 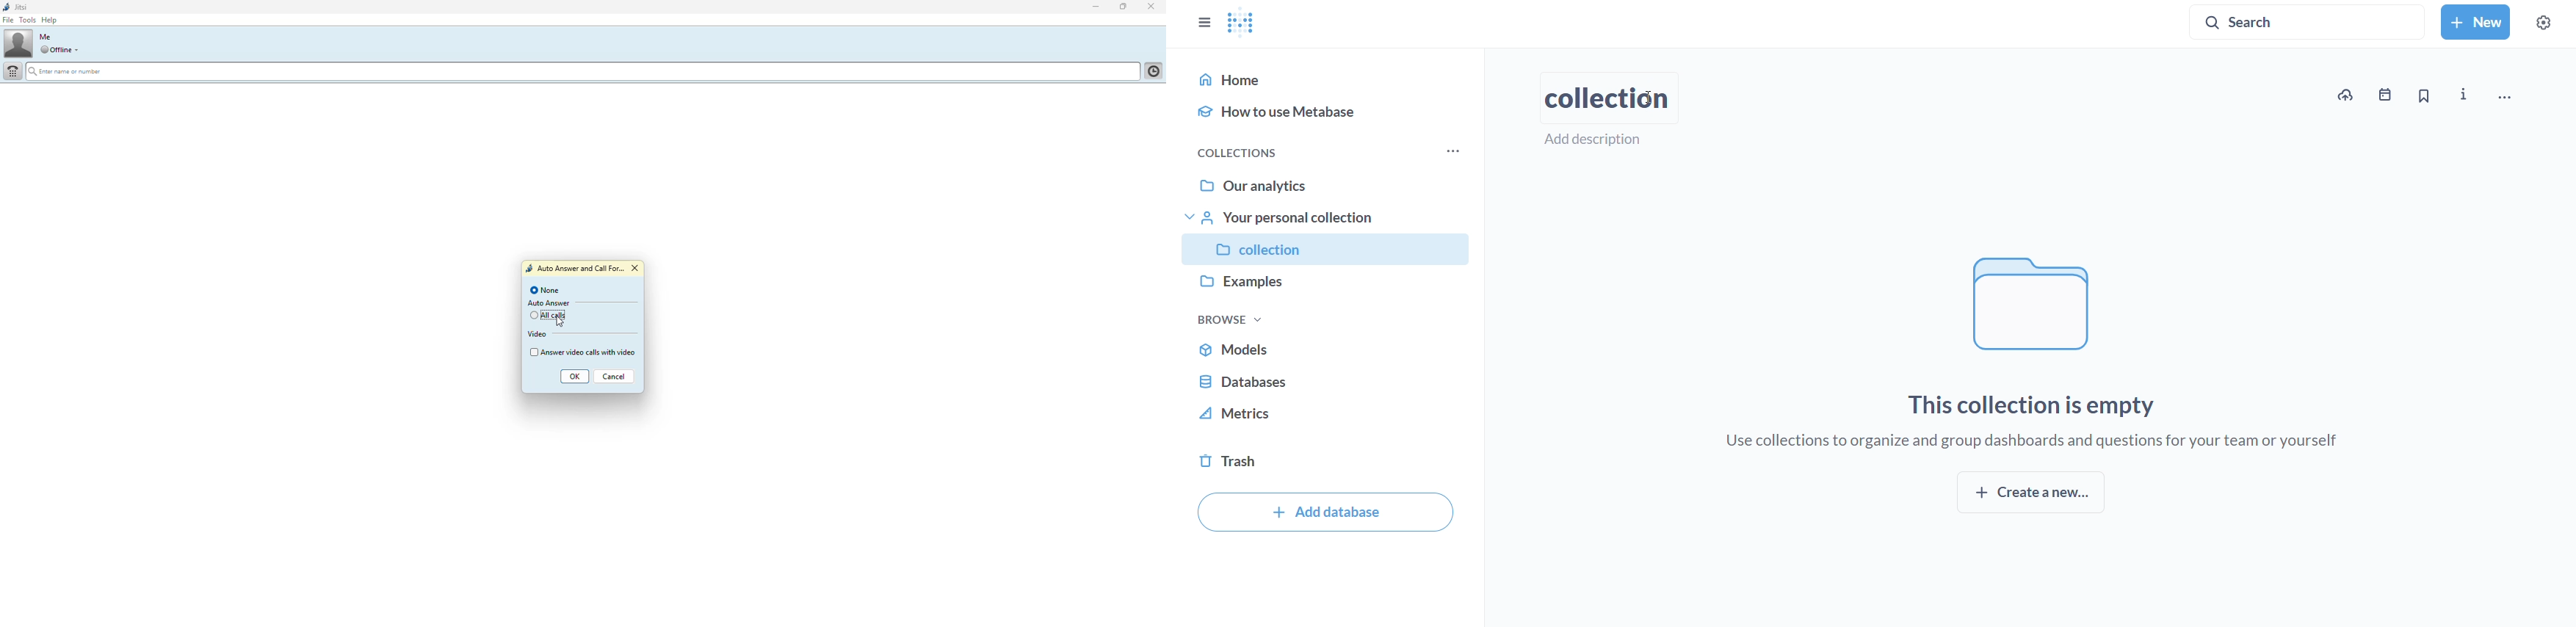 I want to click on upload data to new collection , so click(x=2345, y=95).